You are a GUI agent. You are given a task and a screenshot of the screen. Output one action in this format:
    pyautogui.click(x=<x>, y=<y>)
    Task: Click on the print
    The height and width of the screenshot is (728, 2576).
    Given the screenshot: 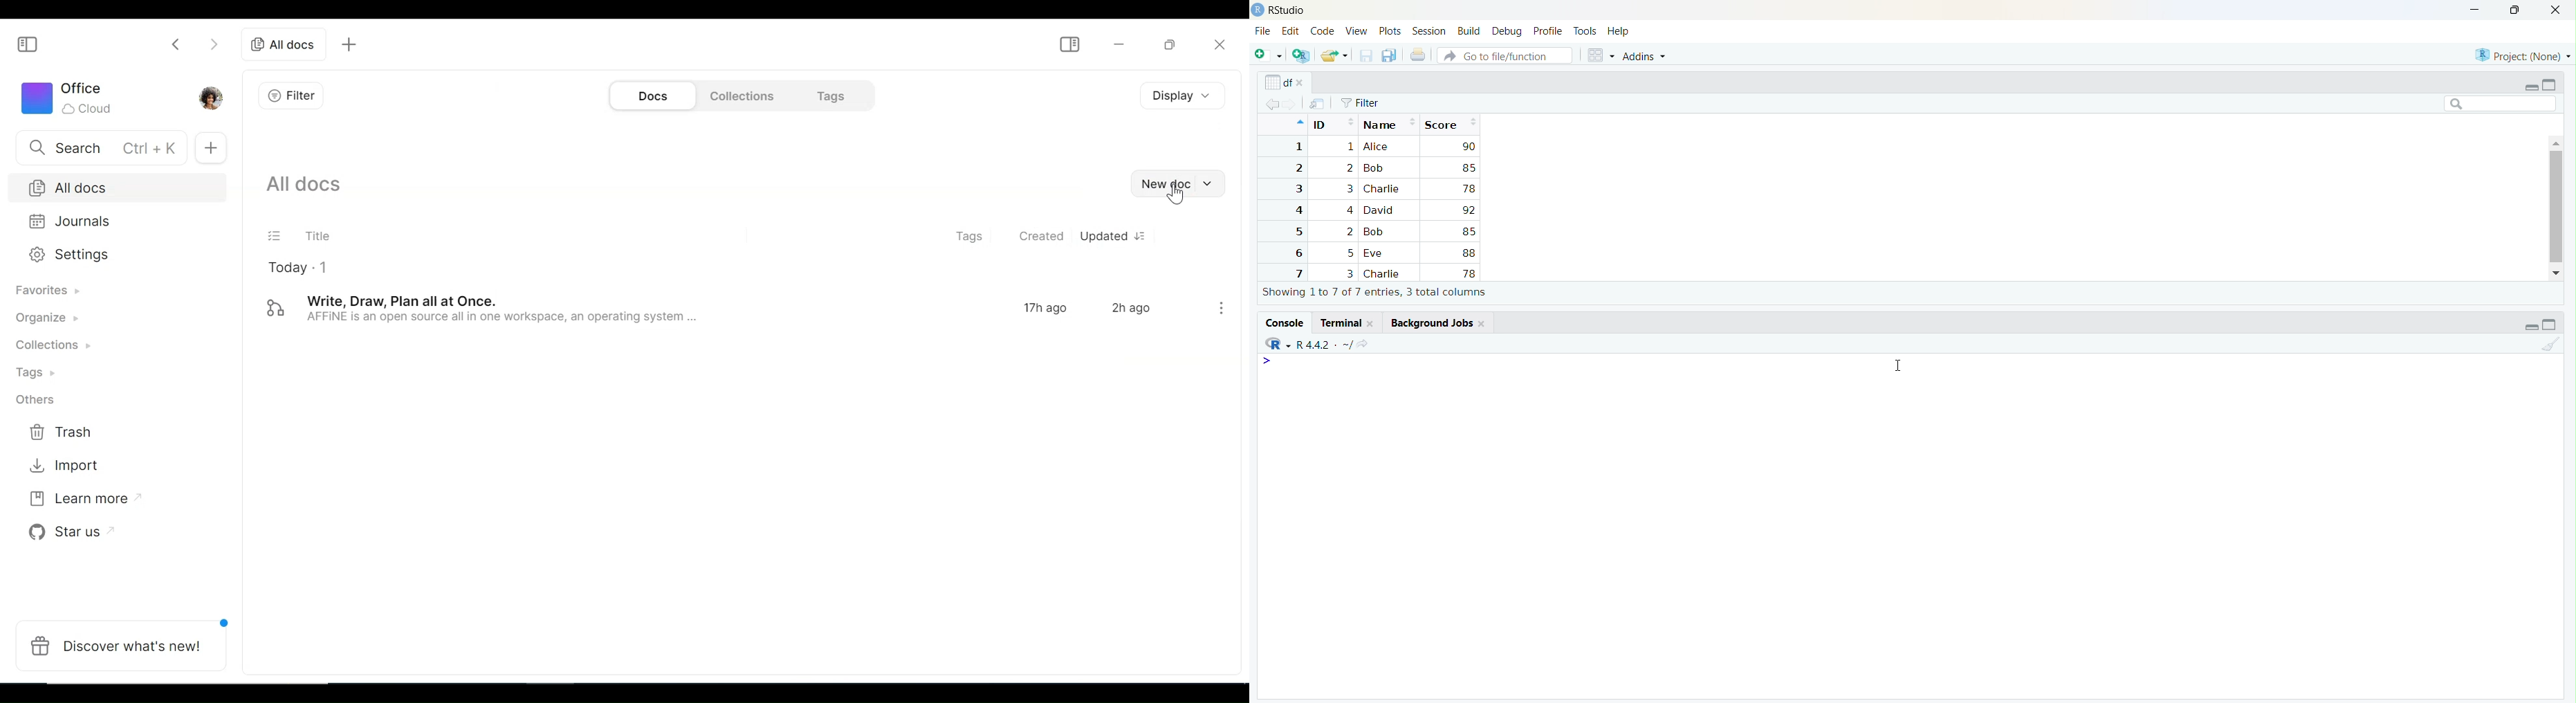 What is the action you would take?
    pyautogui.click(x=1418, y=55)
    